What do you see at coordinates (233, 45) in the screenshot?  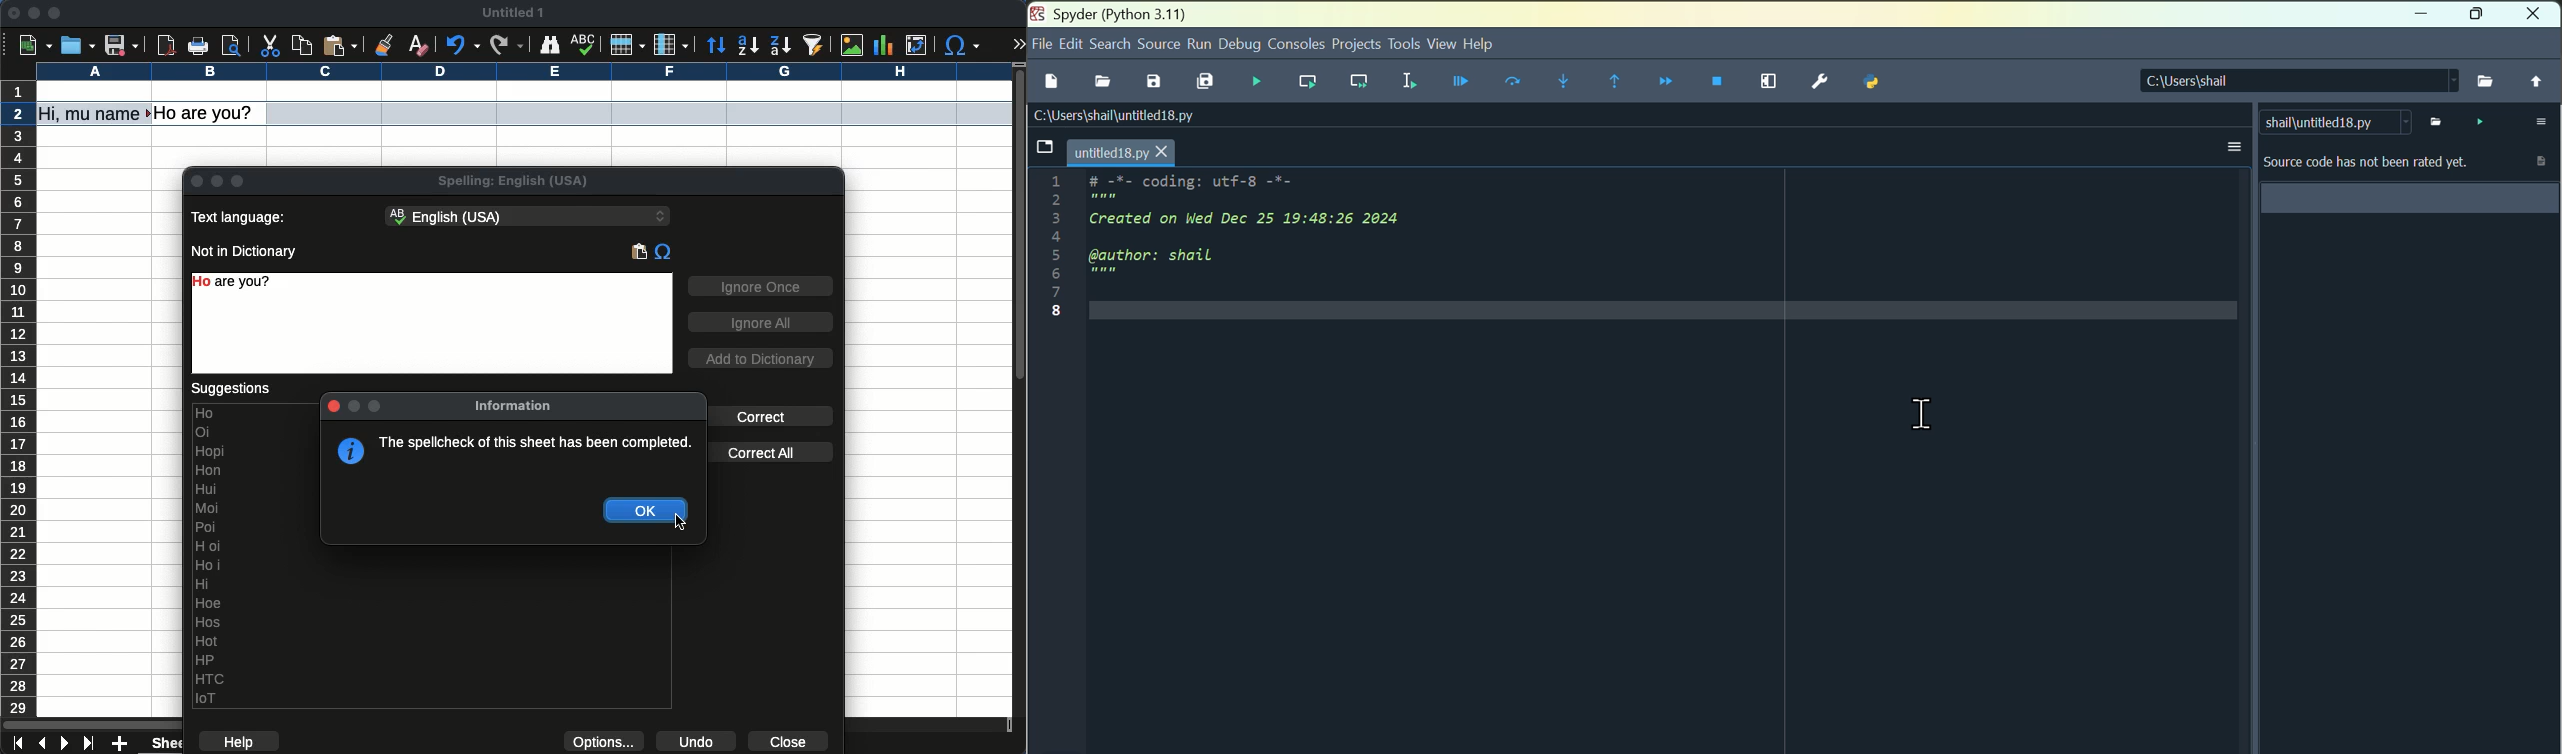 I see `print preview` at bounding box center [233, 45].